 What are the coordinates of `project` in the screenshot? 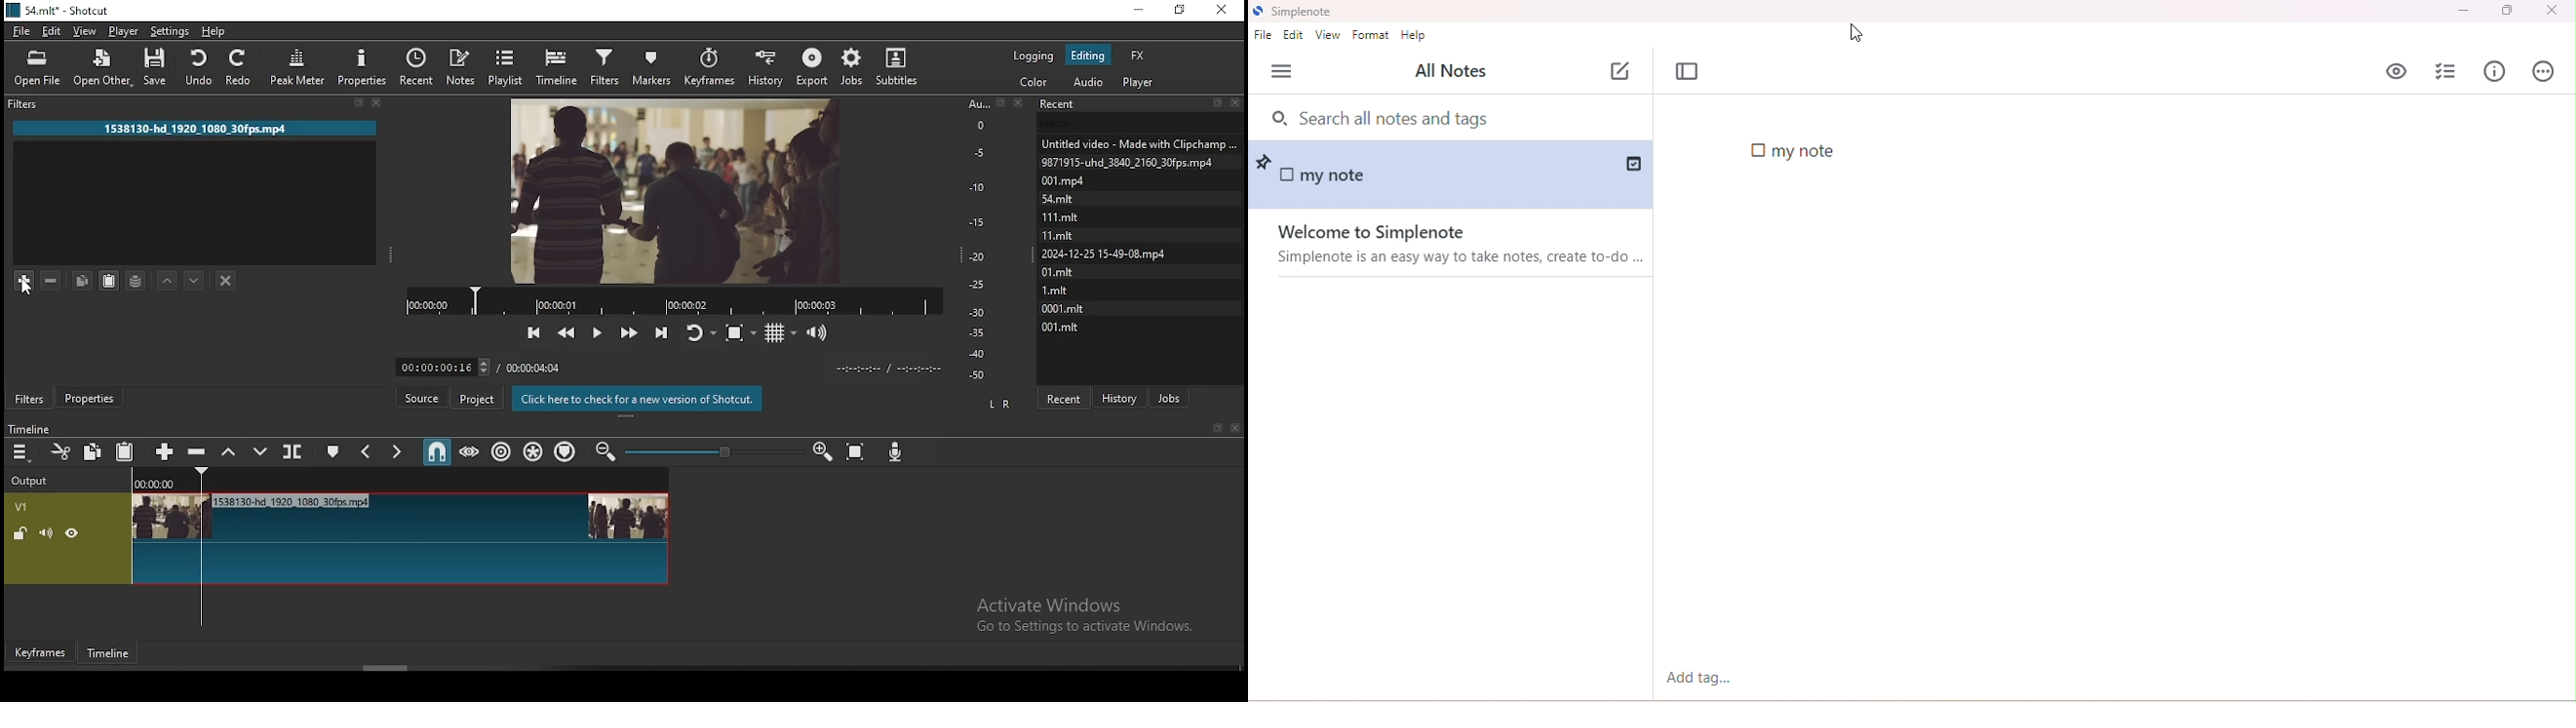 It's located at (477, 399).